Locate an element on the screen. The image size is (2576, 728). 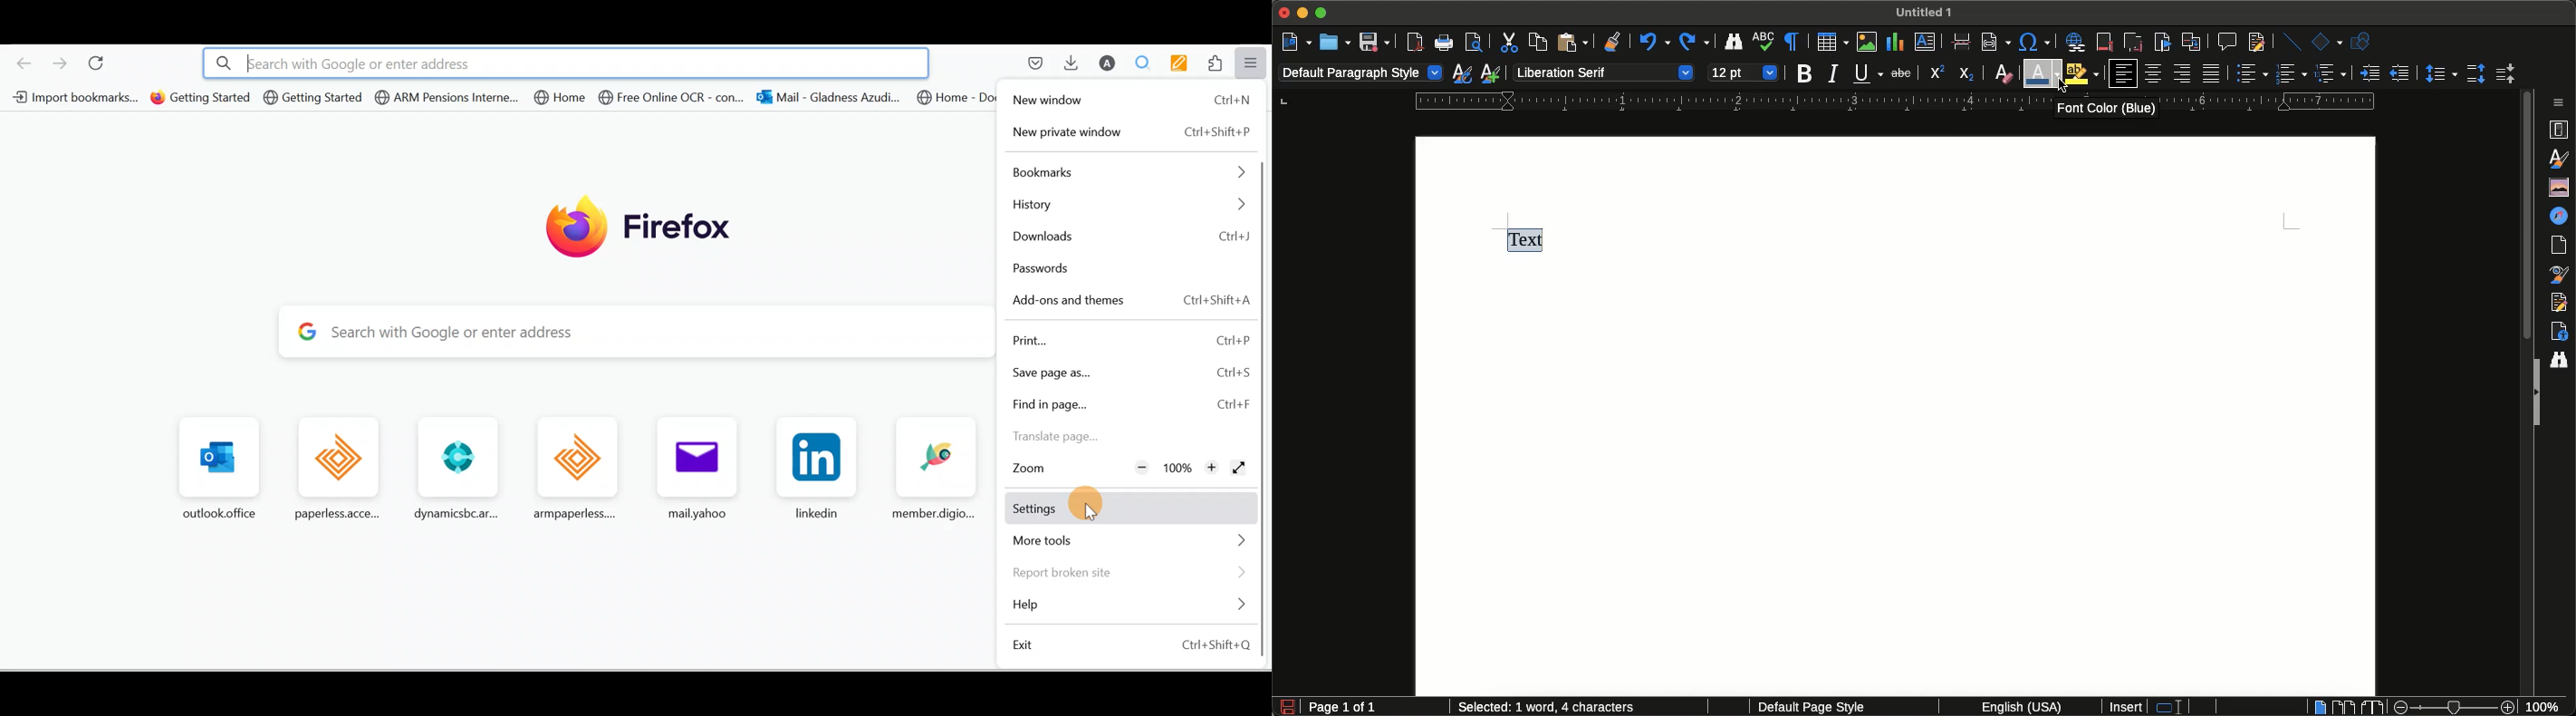
Paragraph style is located at coordinates (1361, 74).